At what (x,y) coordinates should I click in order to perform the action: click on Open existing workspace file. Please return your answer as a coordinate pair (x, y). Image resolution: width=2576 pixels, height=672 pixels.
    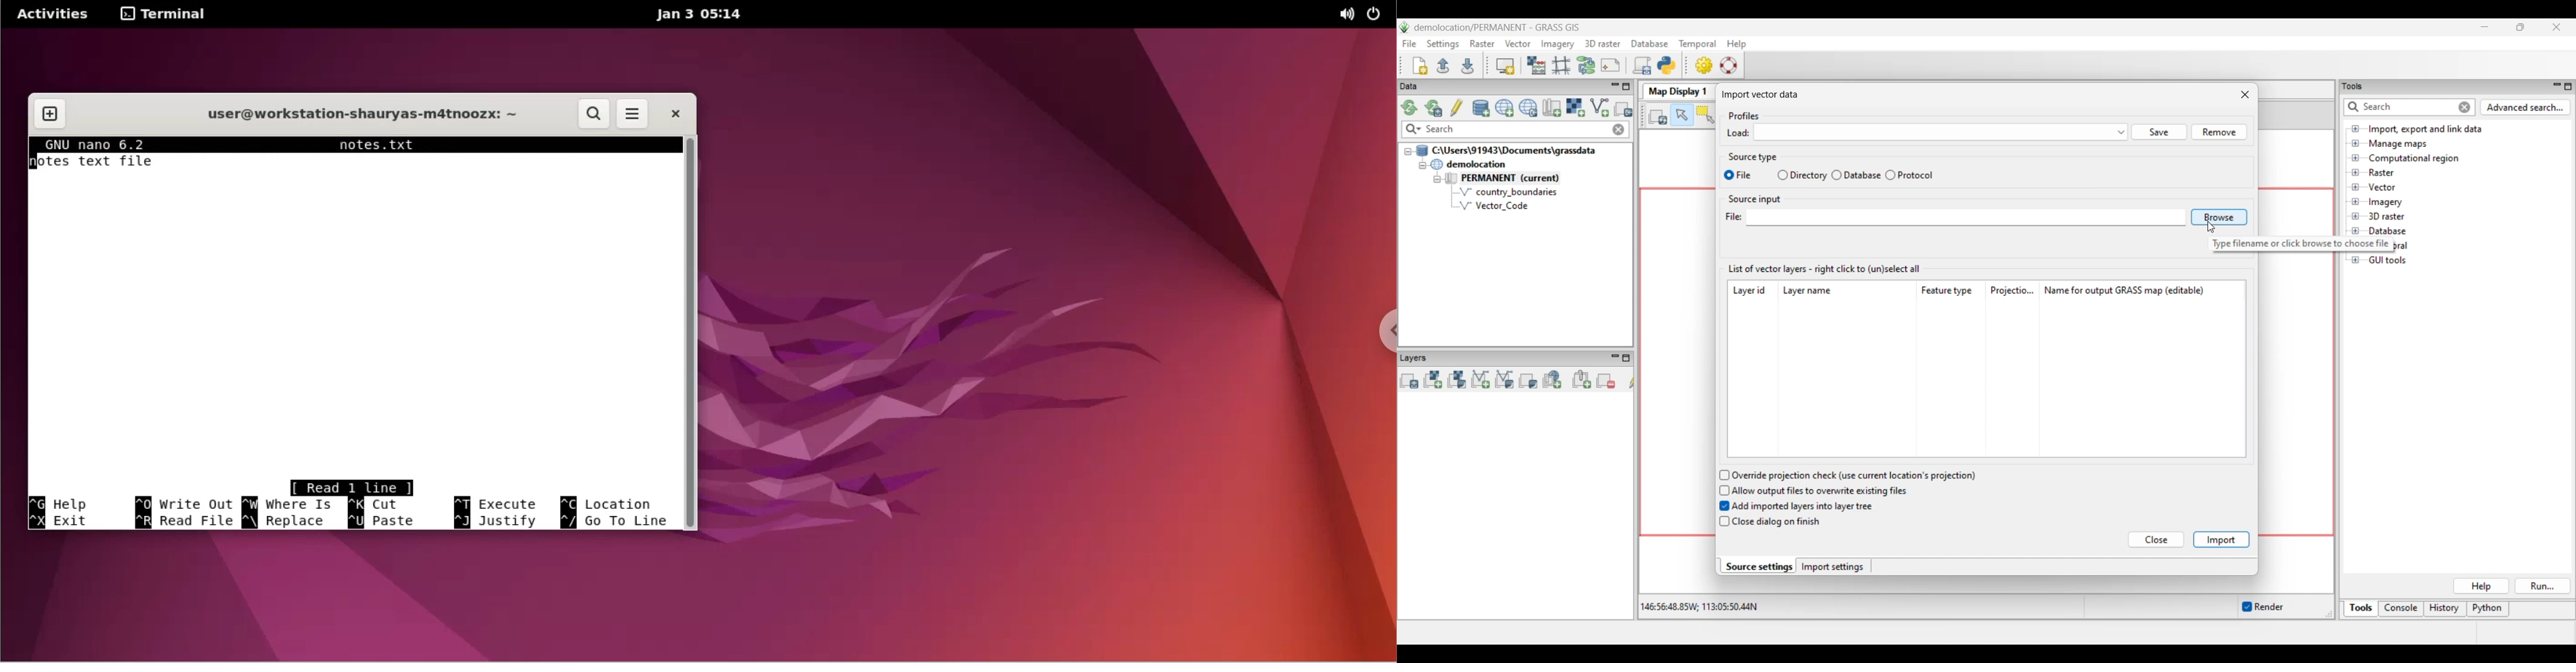
    Looking at the image, I should click on (1443, 65).